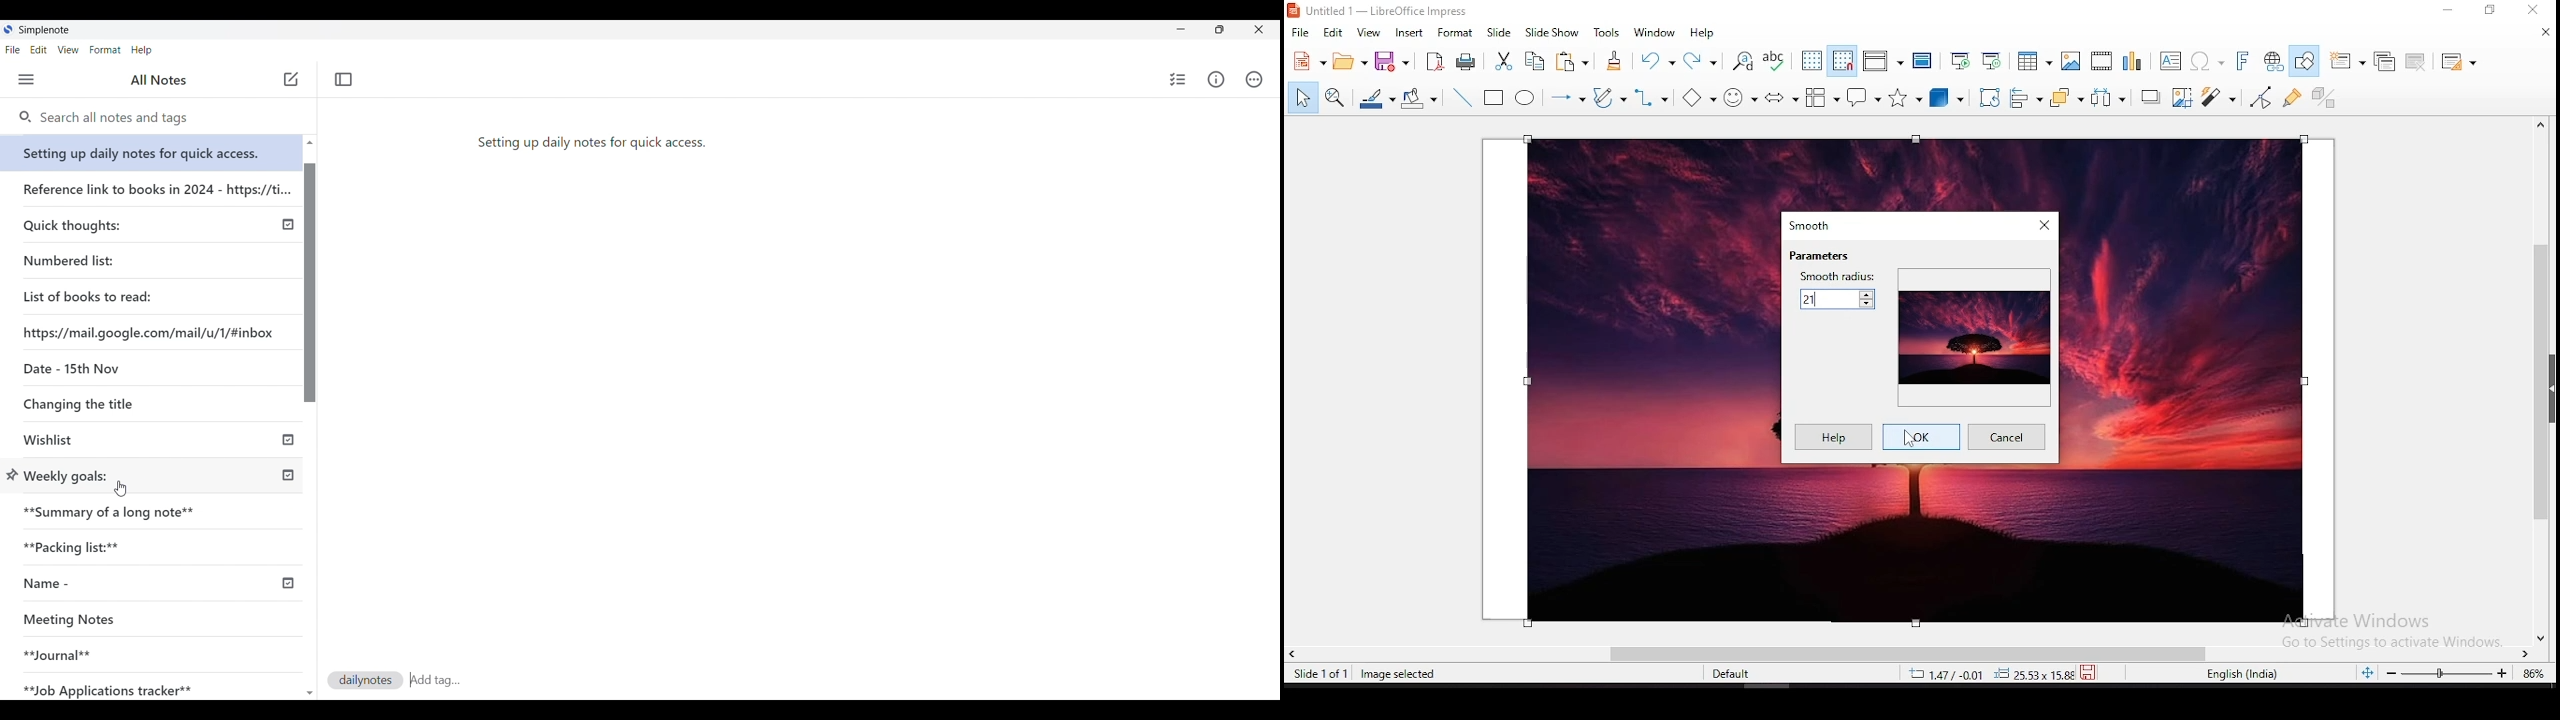 The image size is (2576, 728). Describe the element at coordinates (2458, 62) in the screenshot. I see ` slide layout` at that location.